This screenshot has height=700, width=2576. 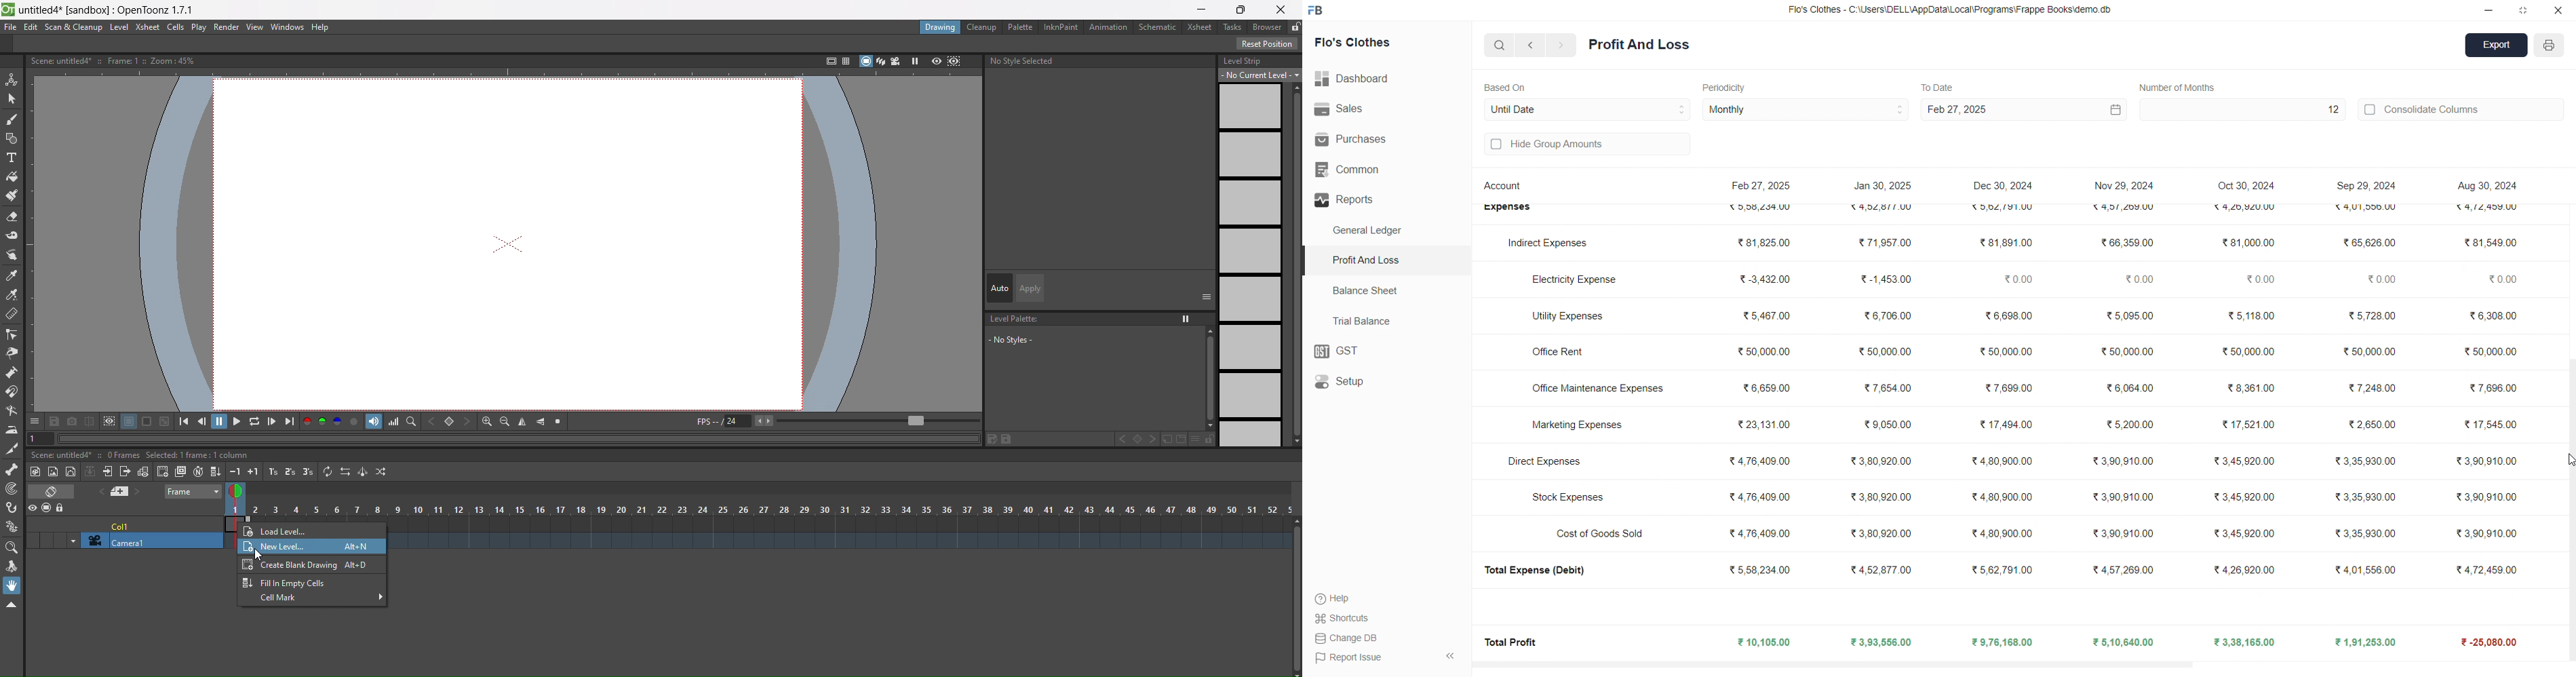 I want to click on ₹5,10,640.00, so click(x=2125, y=642).